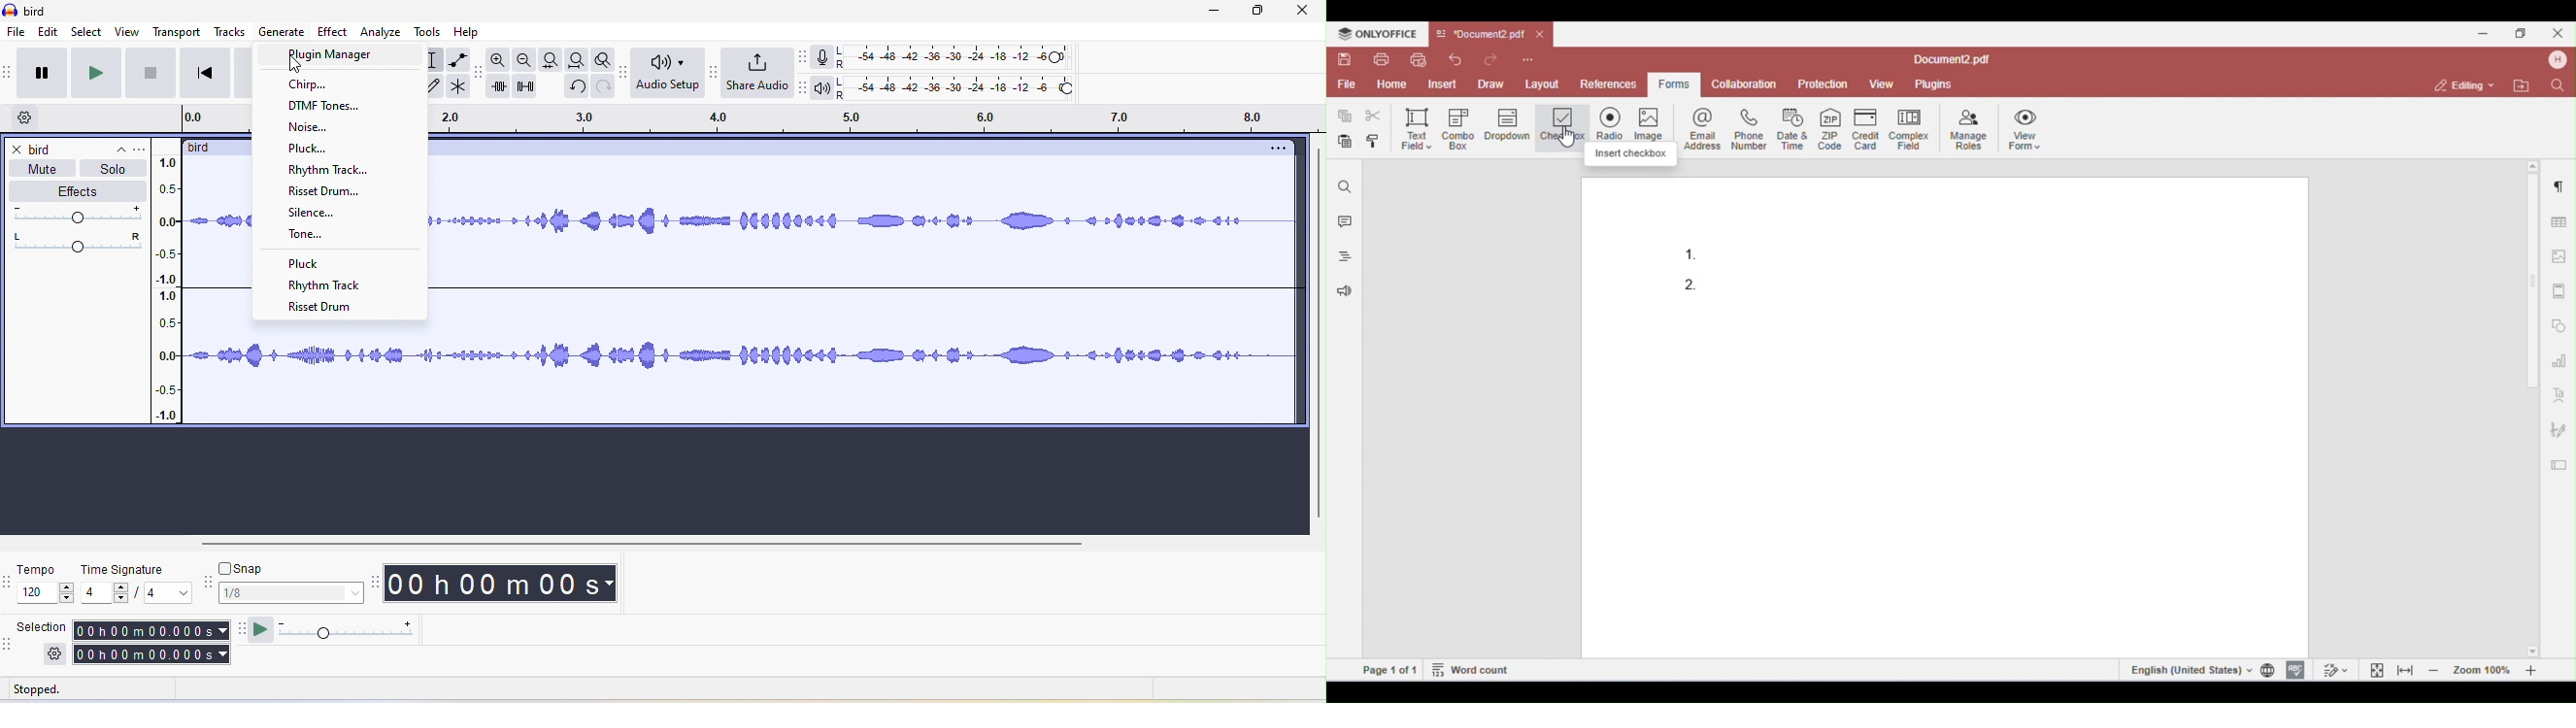 The height and width of the screenshot is (728, 2576). Describe the element at coordinates (554, 59) in the screenshot. I see `fit selection to width` at that location.